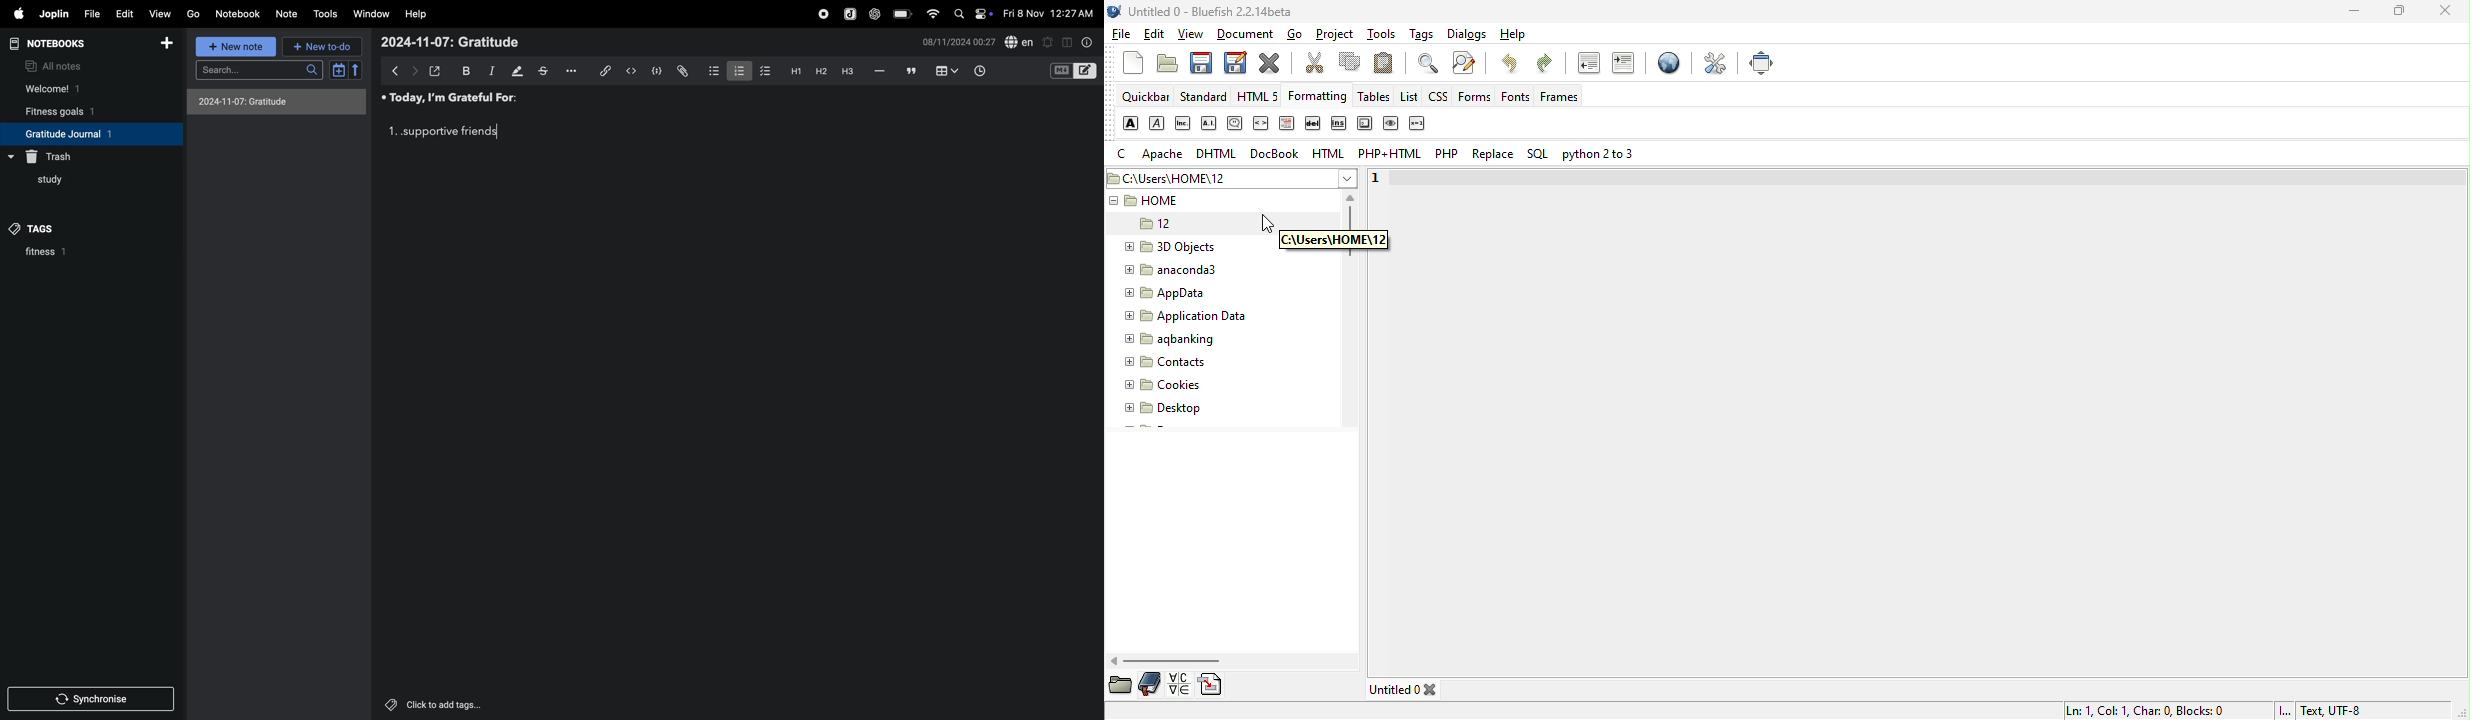 The width and height of the screenshot is (2492, 728). Describe the element at coordinates (1277, 222) in the screenshot. I see `cursor` at that location.